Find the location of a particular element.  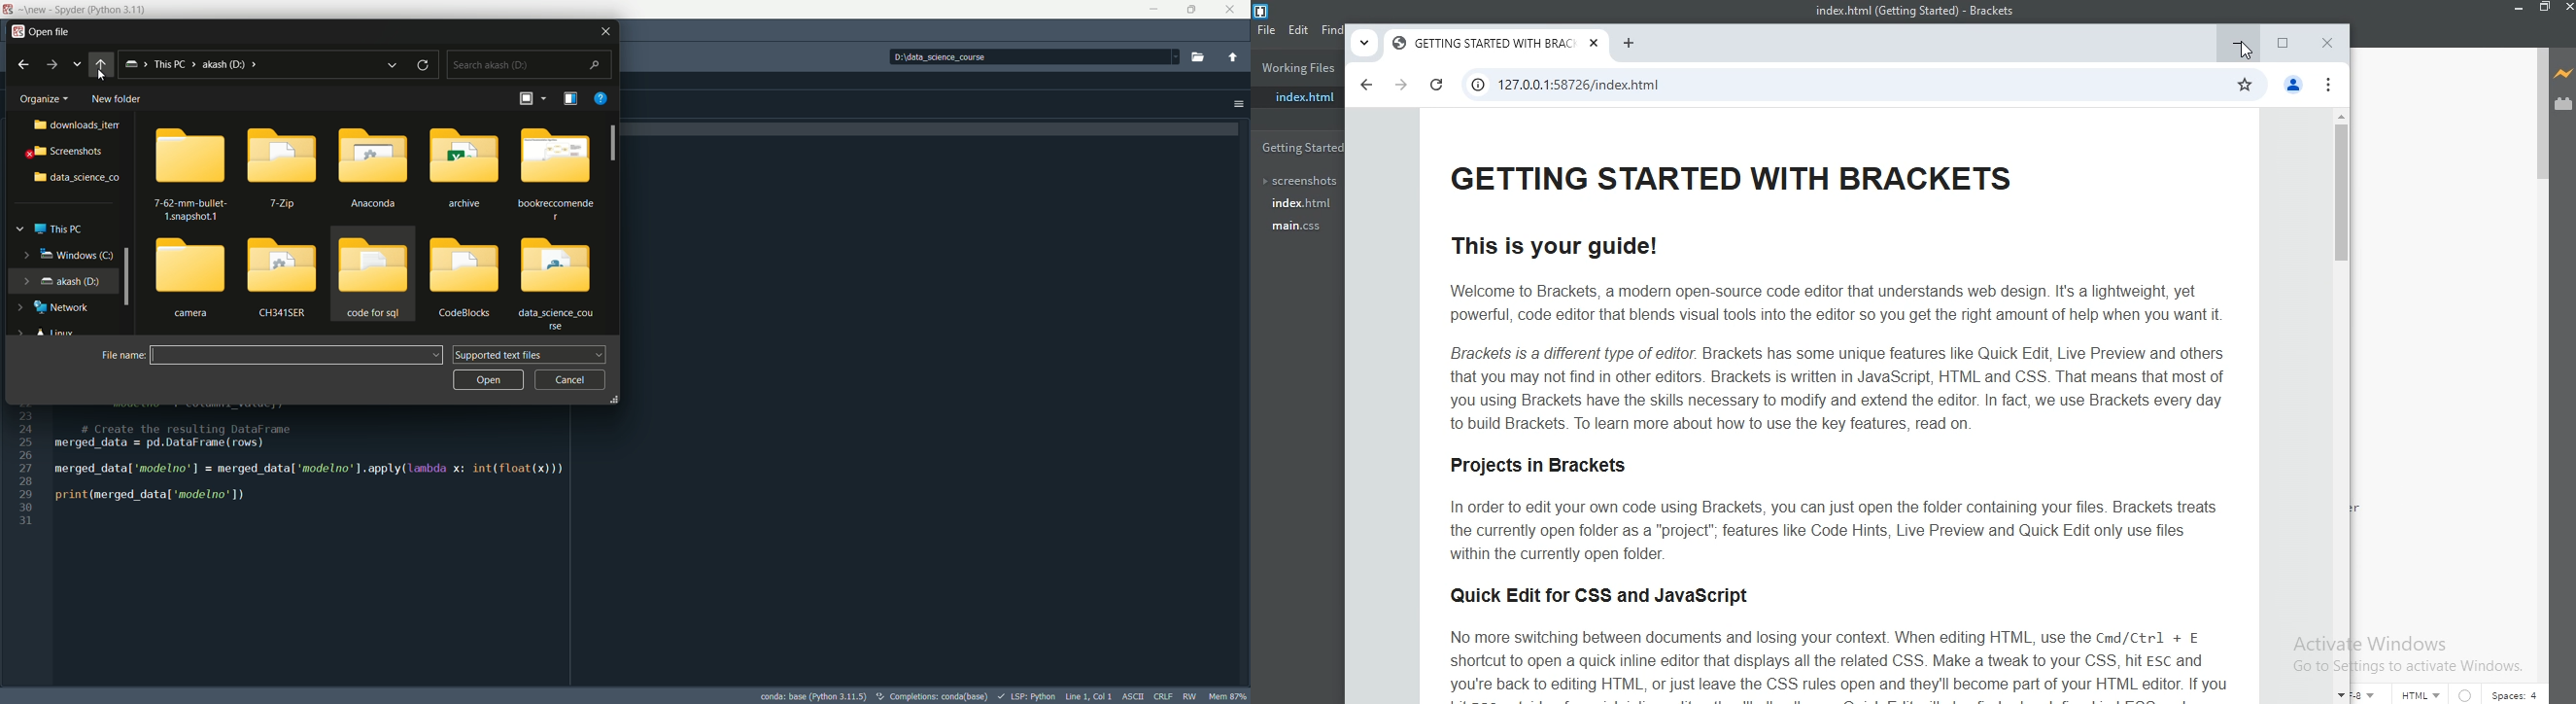

This is your guide!

Welcome to Brackets, a modern open-source code editor that understands web design. It's a lightweight, yet
powerful, code editor that blends visual tools into the editor so you get the right amount of help when you want it
Brackets is a different type of editor. Brackets has some unique features like Quick Edit, Live Preview and others
that you may not find in other editors. Brackets is written in JavaScript, HTML and CSS. That means that most of
you using Brackets have the skills necessary to modify and extend the editor. In fact, we use Brackets every day
to build Brackets. To learn more about how to use the key features, read on.

Projects in Brackets

In order to edit your own code using Brackets, you can just open the folder containing your files. Brackets treats
the currently open folder as a "project"; features like Code Hints, Live Preview and Quick Edit only use files
within the currently open folder.

Quick Edit for CSS and JavaScript

No more switching between documents and losing your context. When editing HTML, use the Cmd/Ctrl + E
shortcut to open a quick inline editor that displays all the related CSS. Make a tweak to your CSS, hit Esc and
you're back to editing HTML, or just leave the CSS rules open and they'll become part of your HTML editor. If you is located at coordinates (1836, 413).